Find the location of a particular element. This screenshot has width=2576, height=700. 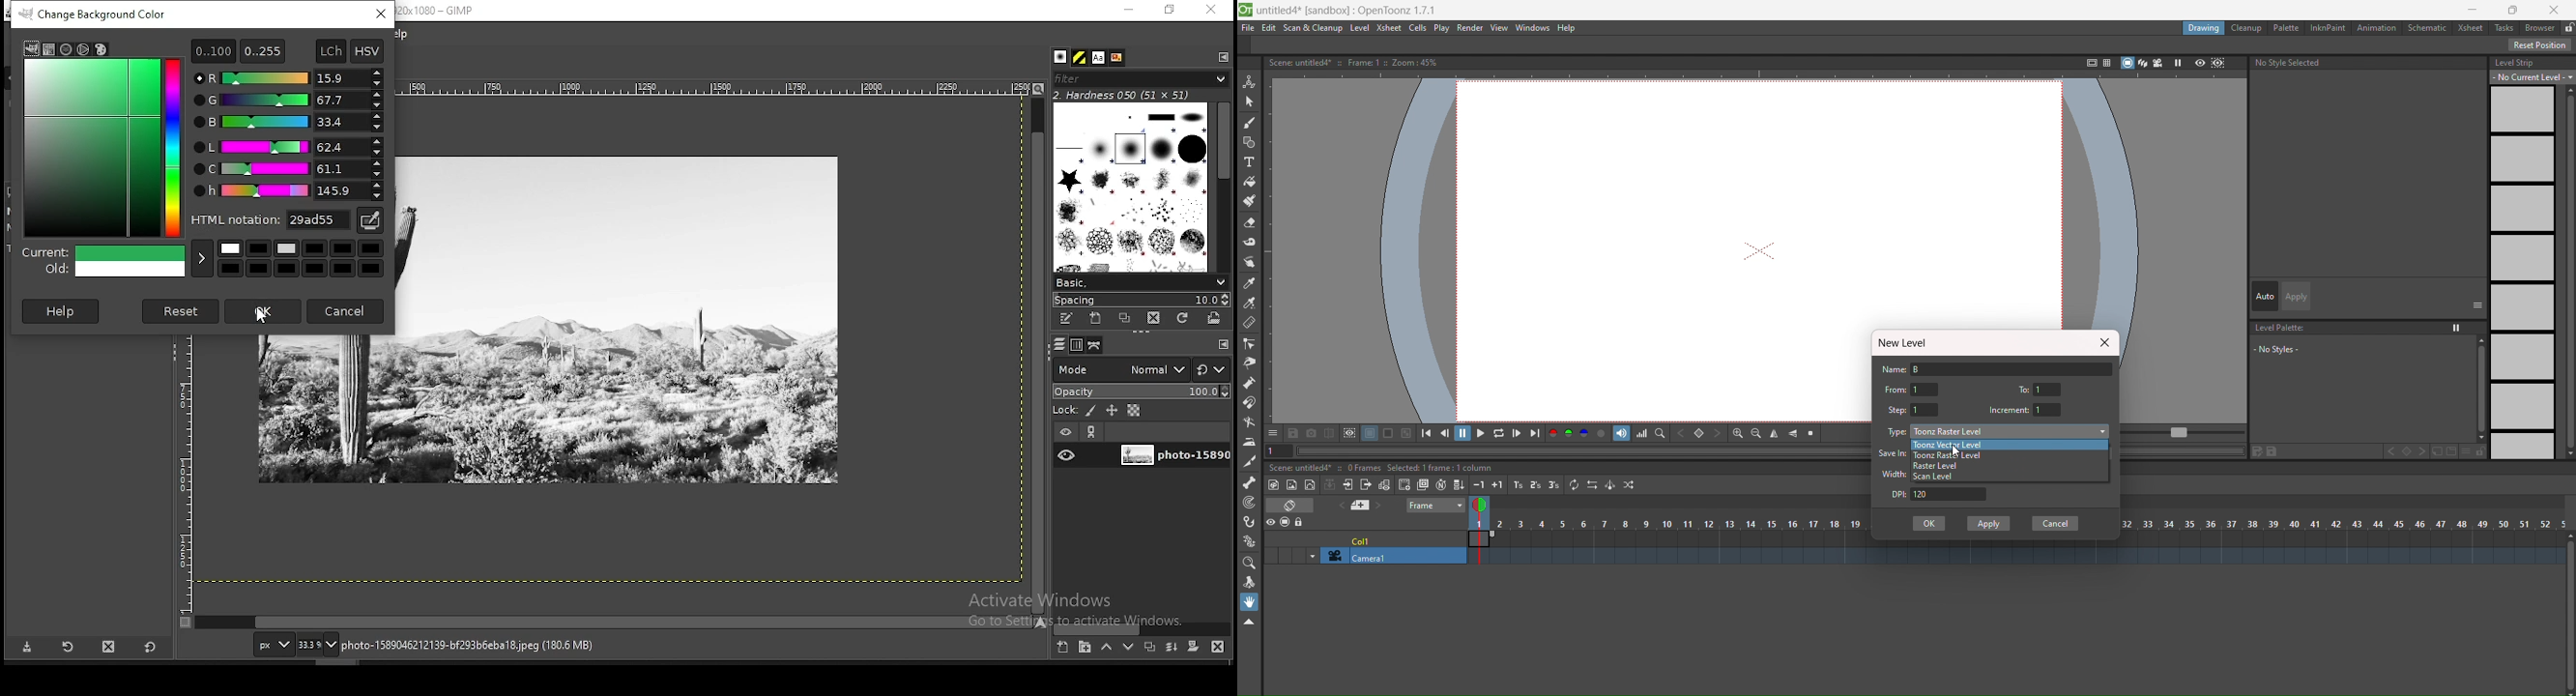

paint brush tool is located at coordinates (1250, 200).